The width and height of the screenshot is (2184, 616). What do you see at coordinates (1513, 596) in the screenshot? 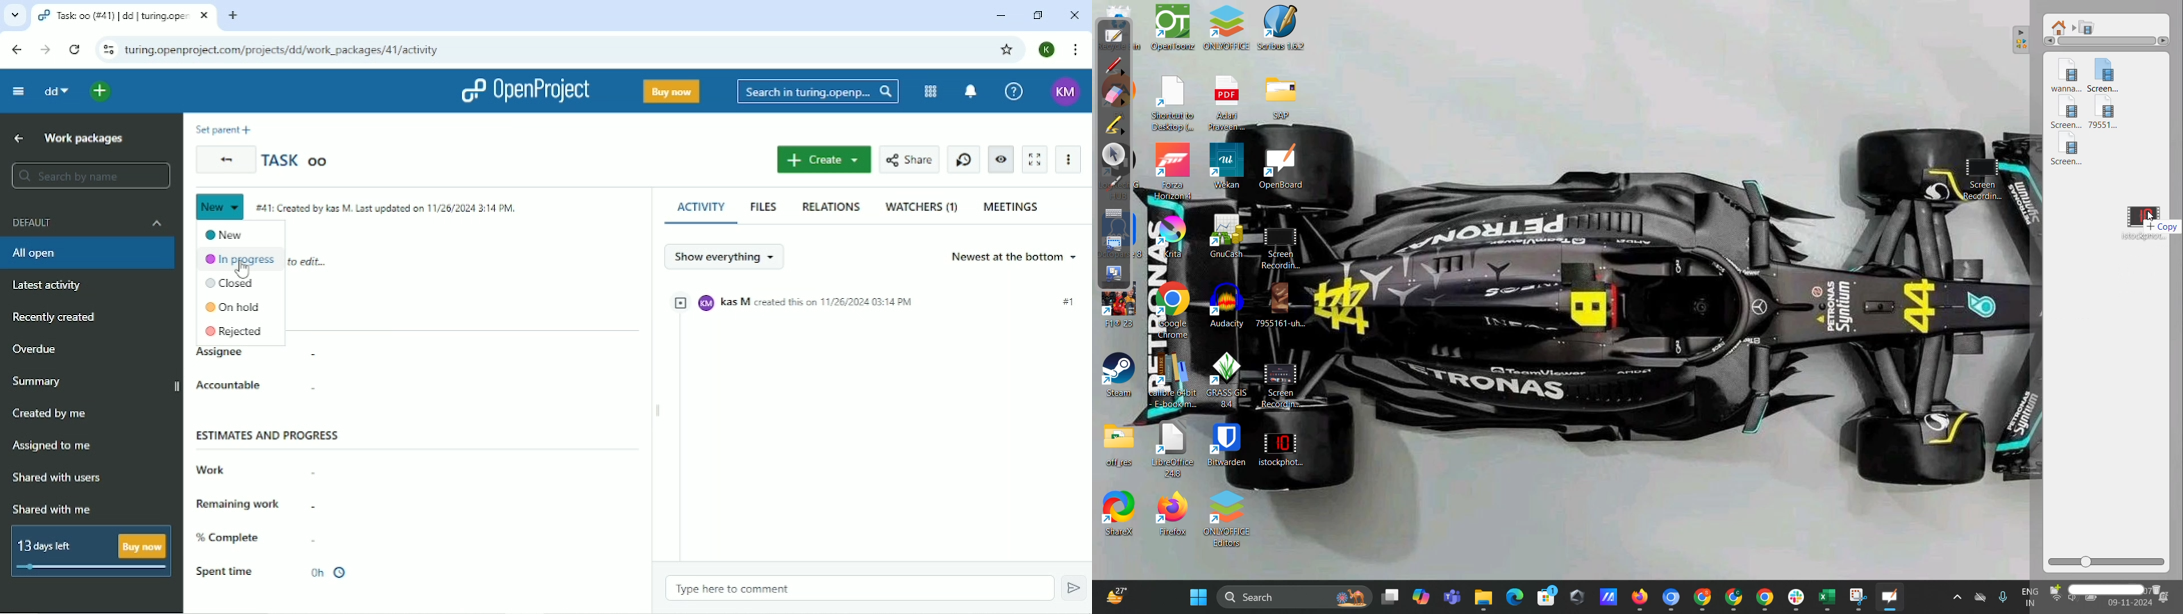
I see `edge` at bounding box center [1513, 596].